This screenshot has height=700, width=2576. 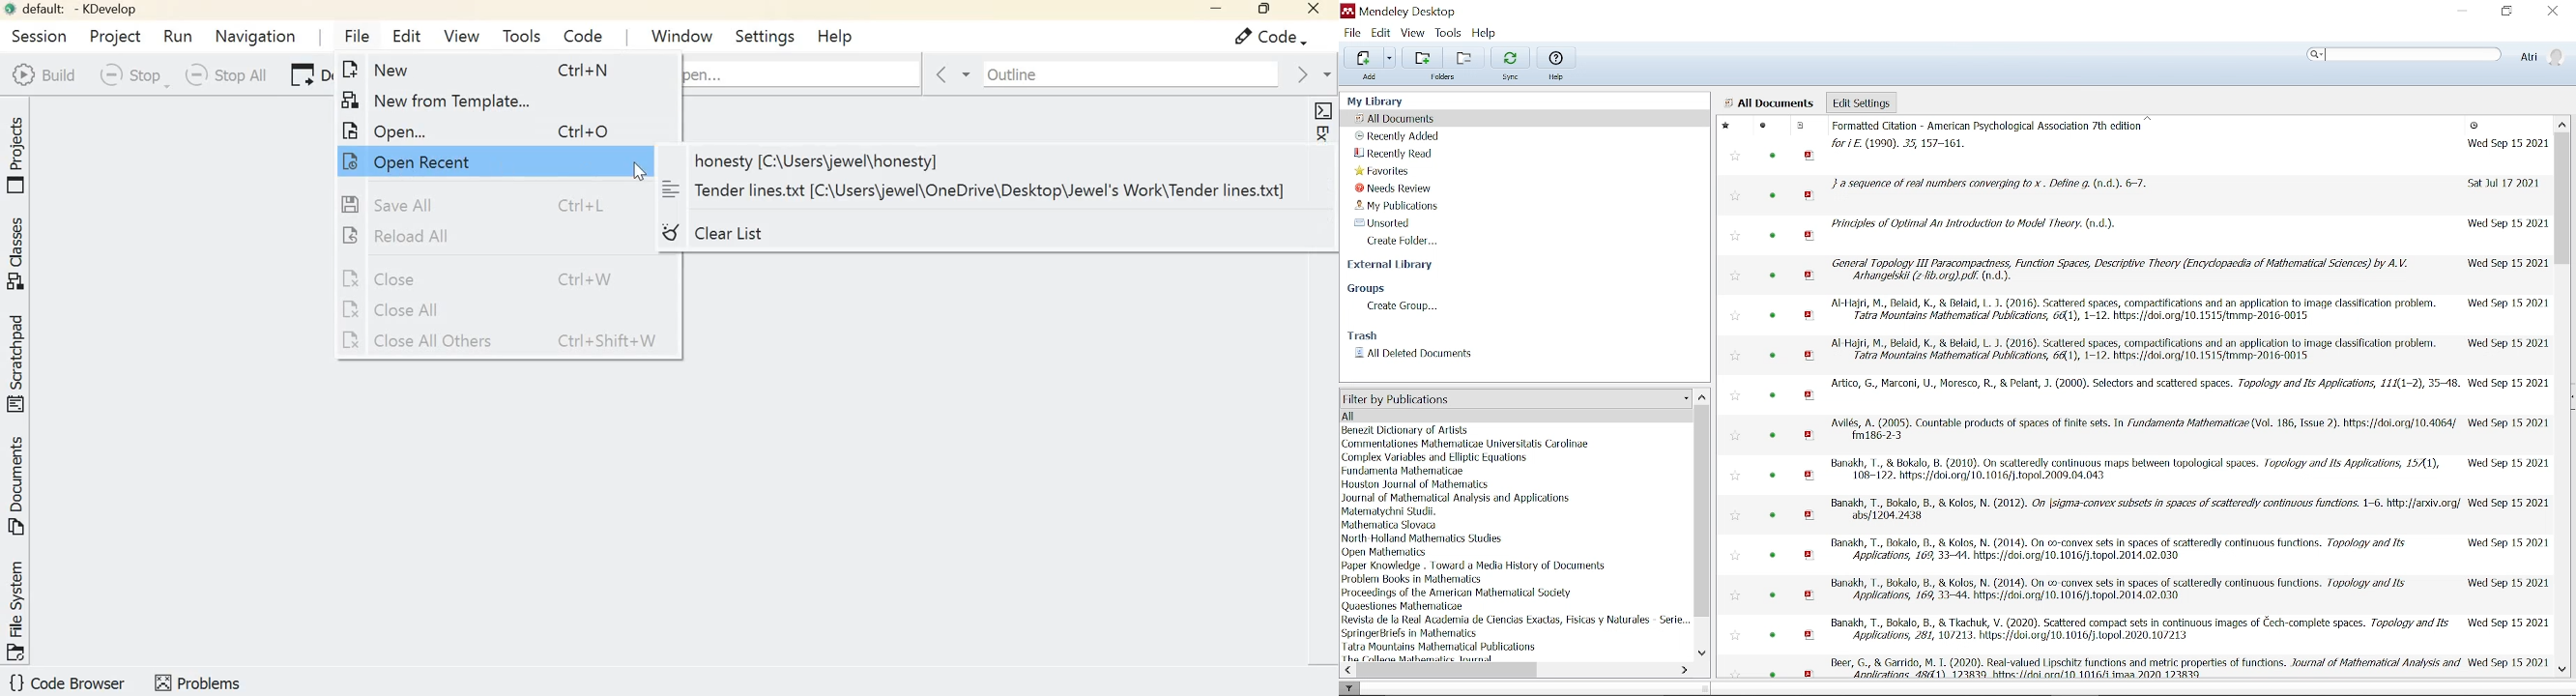 I want to click on citation, so click(x=2139, y=630).